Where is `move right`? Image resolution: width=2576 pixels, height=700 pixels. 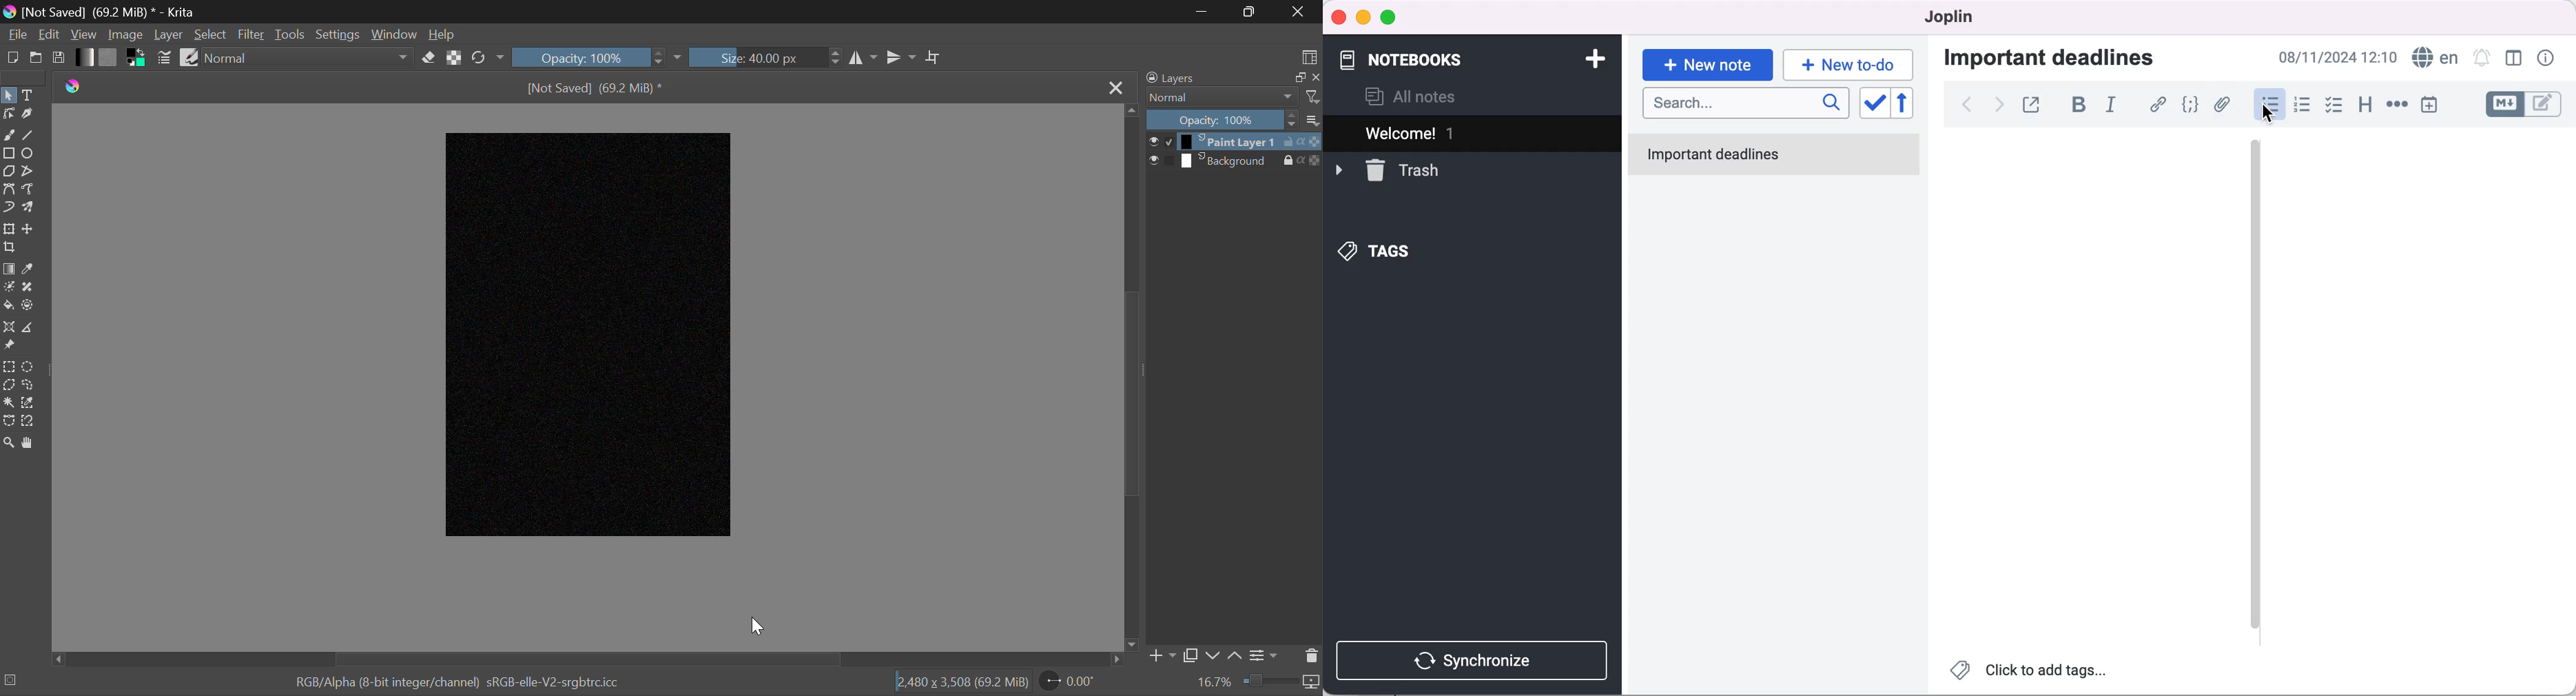 move right is located at coordinates (1116, 659).